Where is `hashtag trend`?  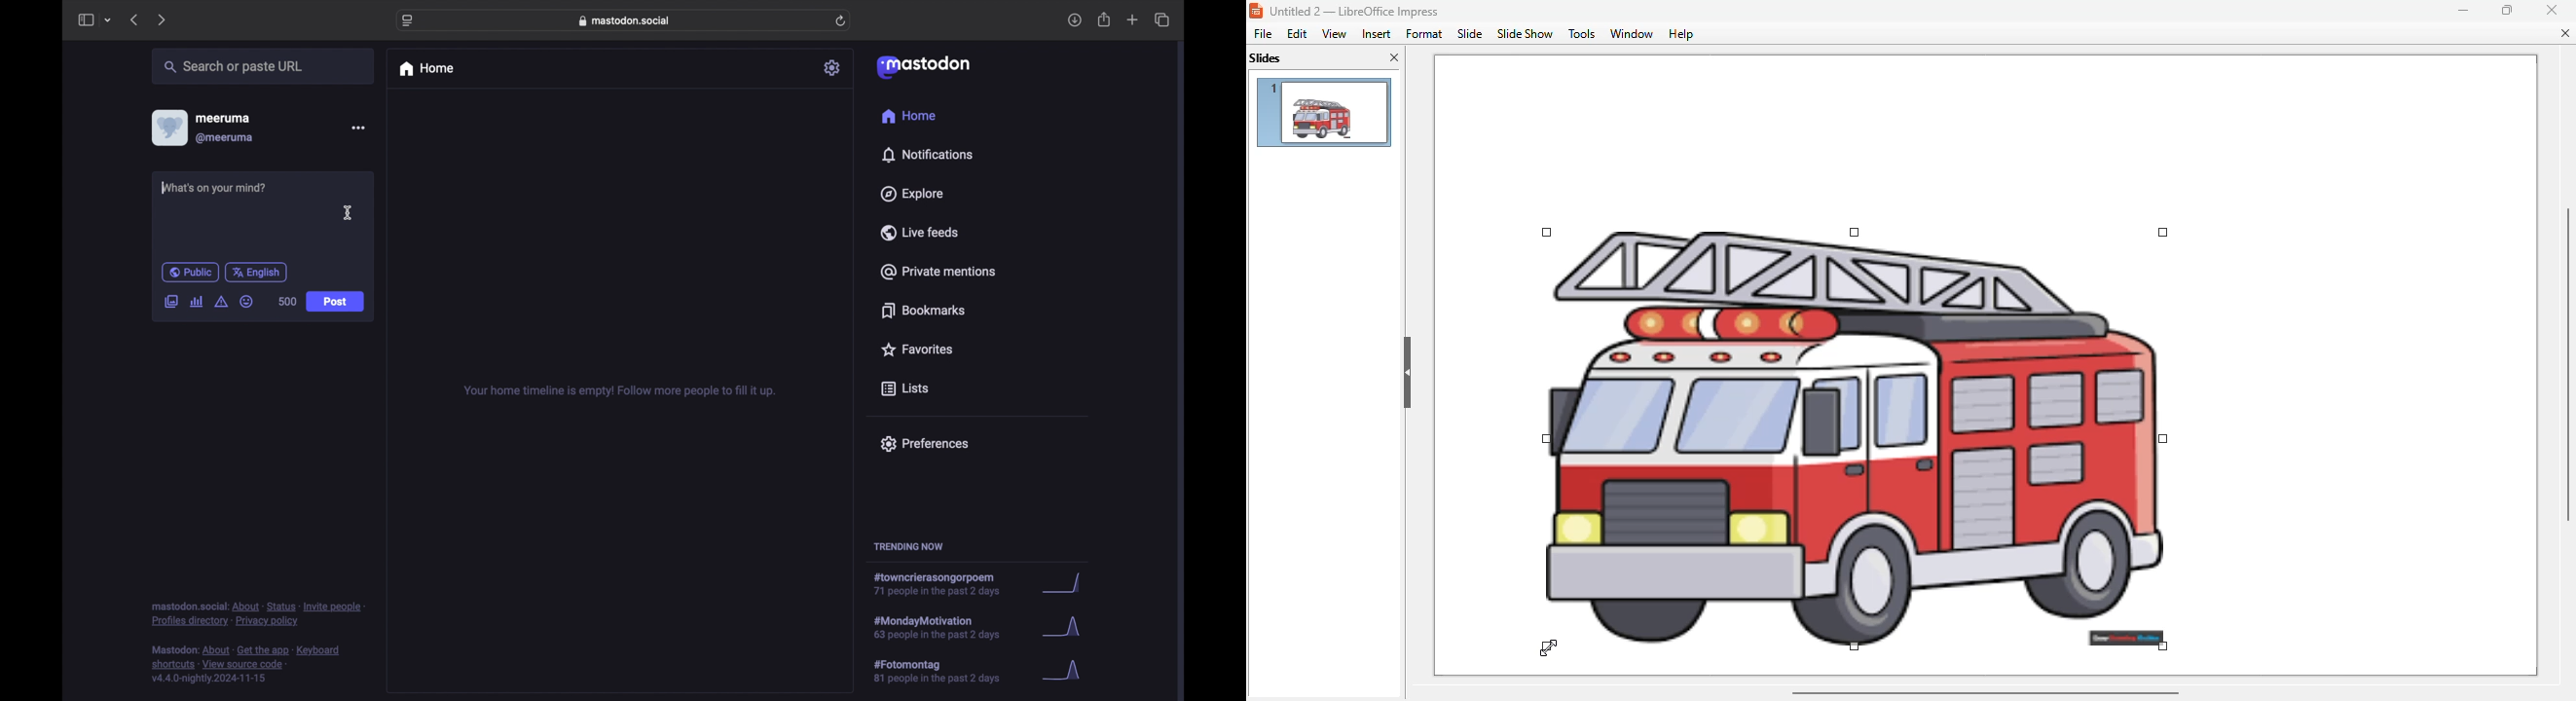 hashtag trend is located at coordinates (942, 584).